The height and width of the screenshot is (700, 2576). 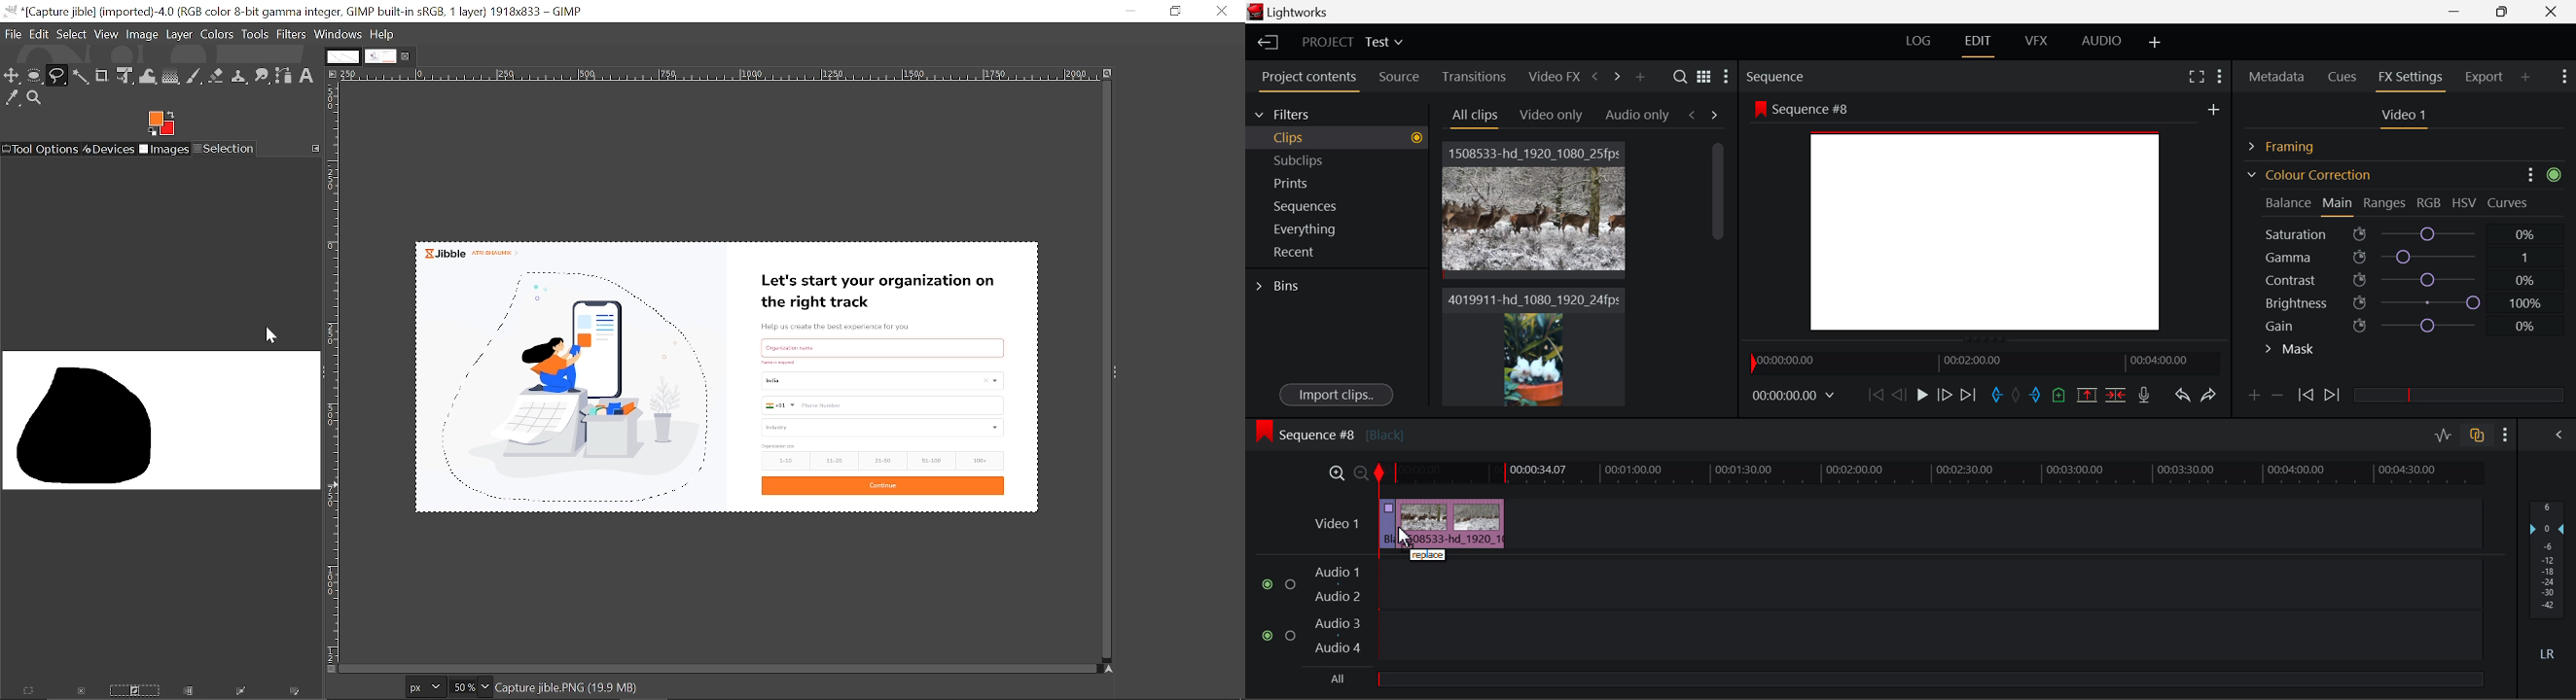 What do you see at coordinates (1386, 525) in the screenshot?
I see `Clip 1 Segment` at bounding box center [1386, 525].